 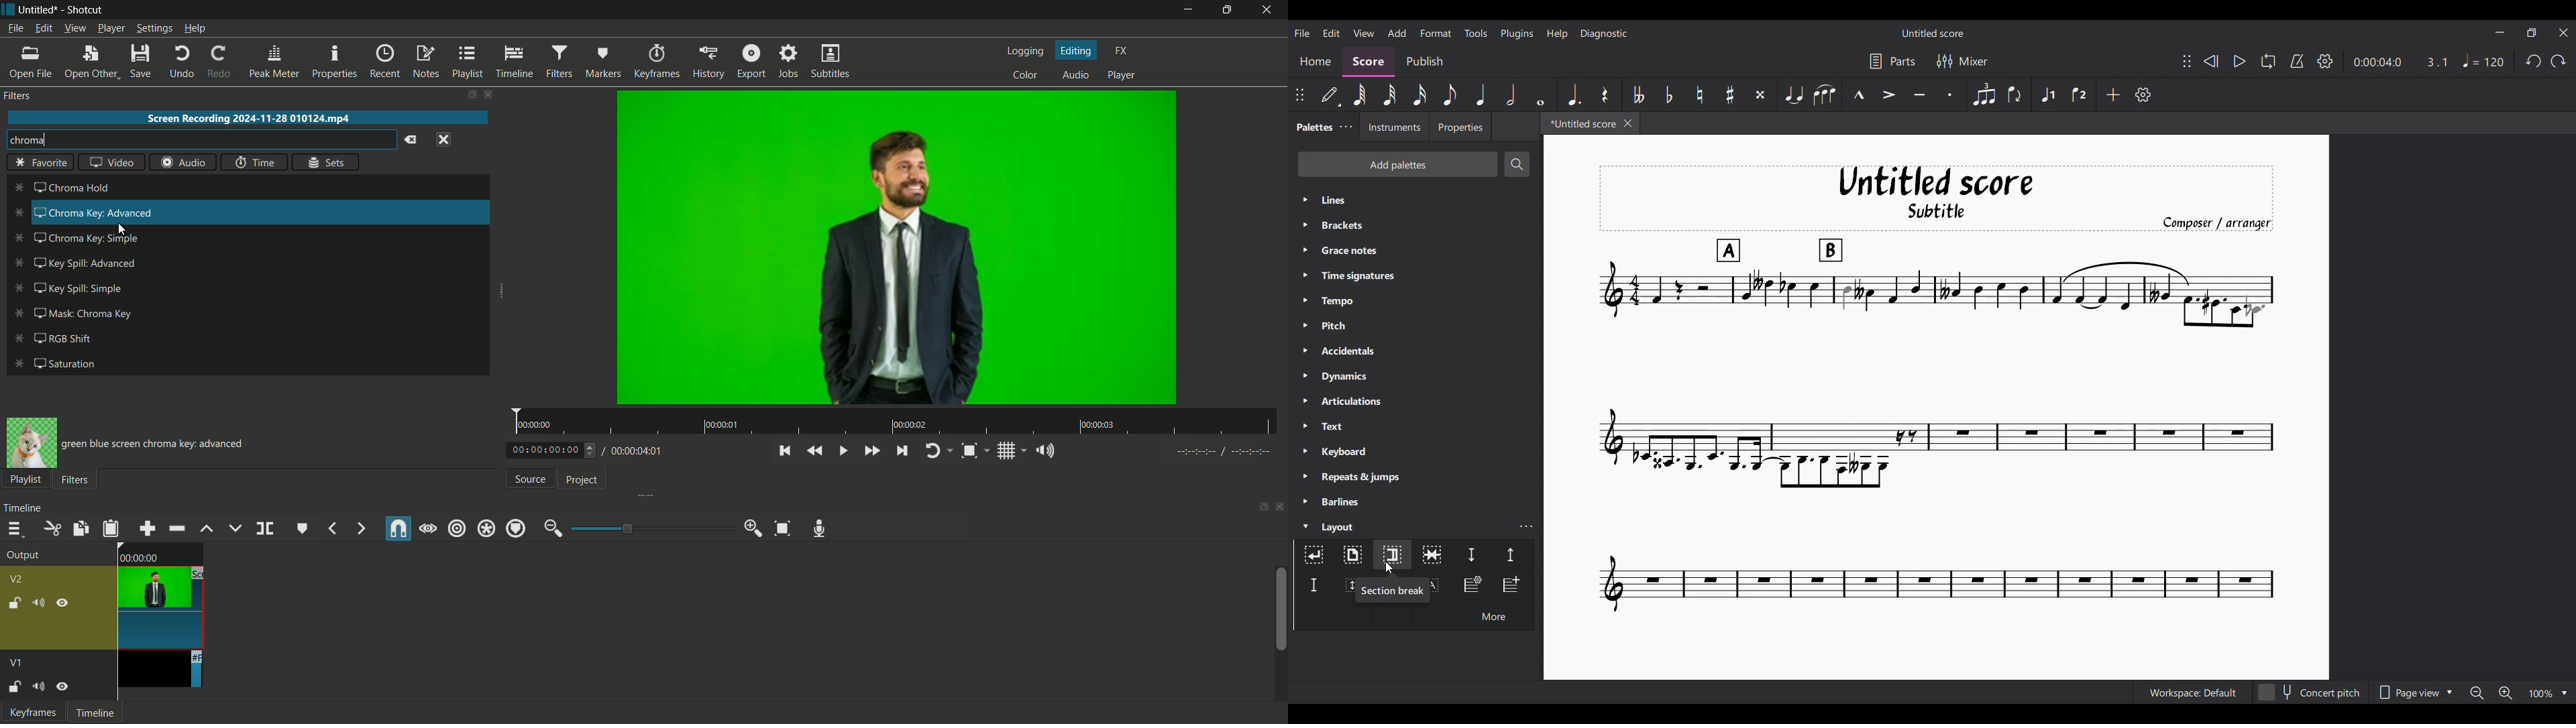 I want to click on lock, so click(x=14, y=688).